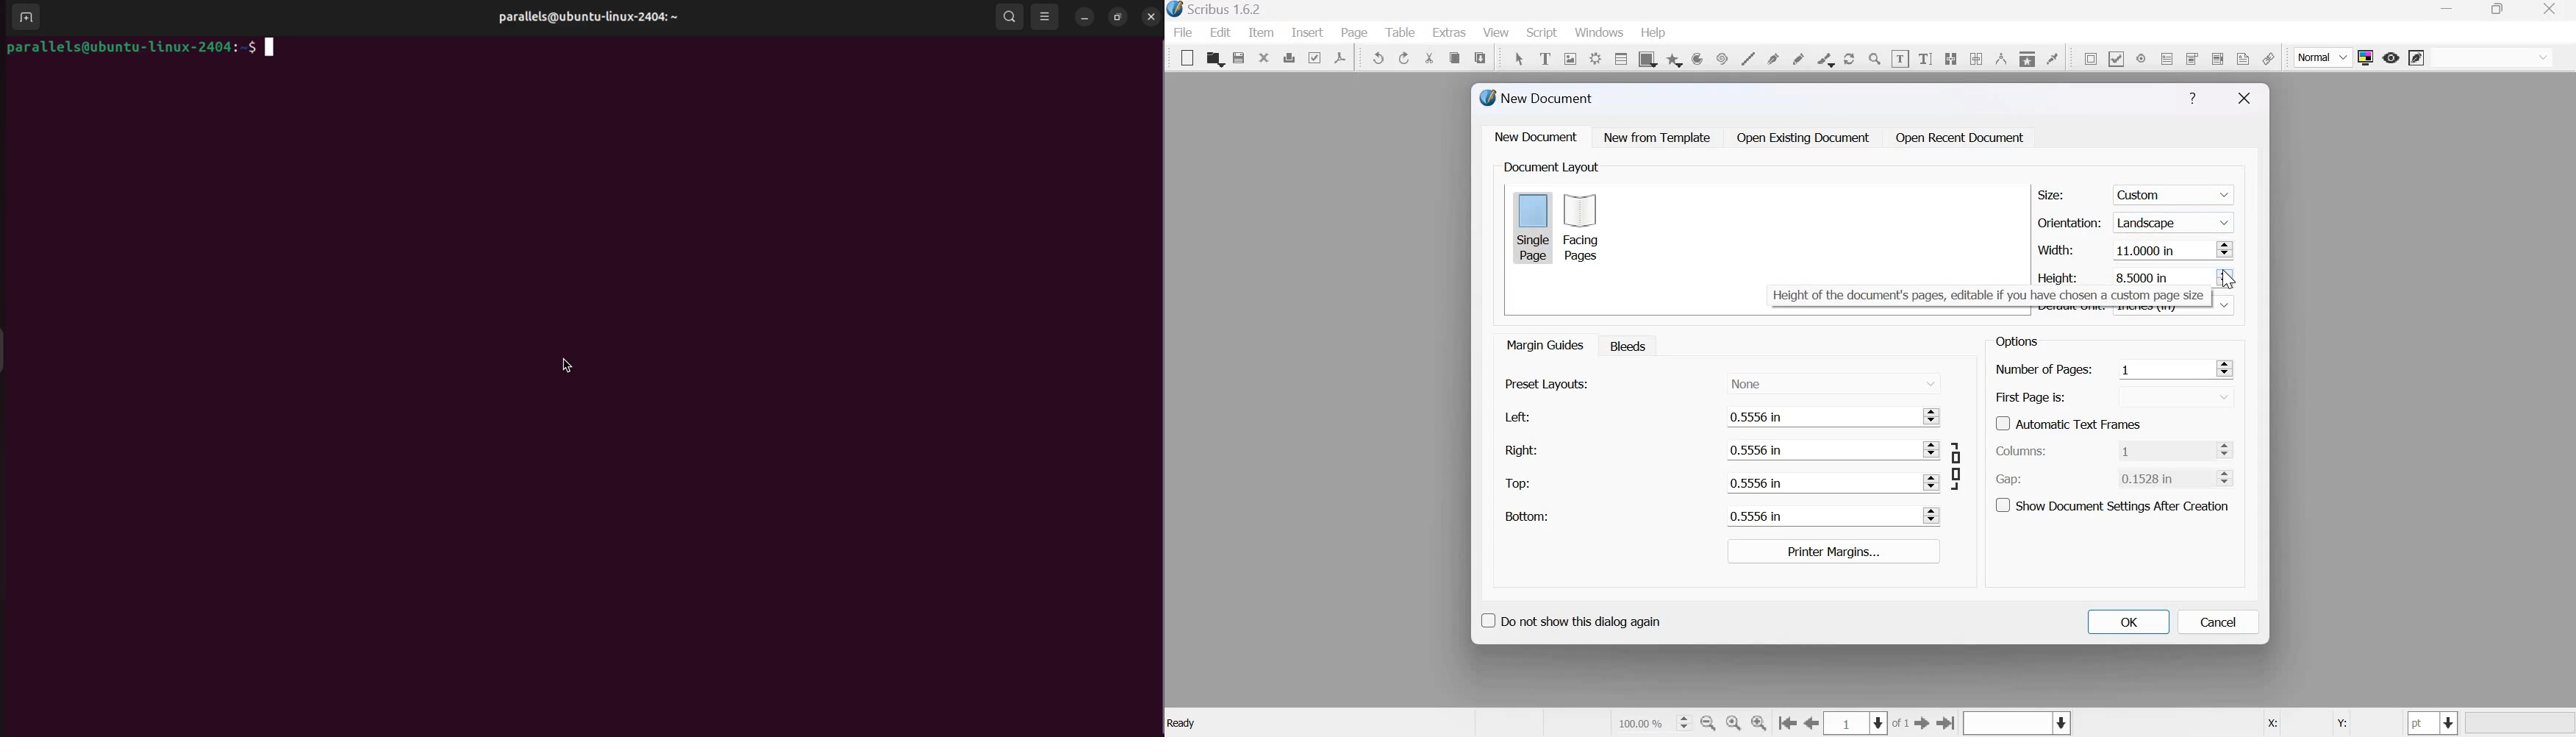  What do you see at coordinates (1536, 136) in the screenshot?
I see `New document` at bounding box center [1536, 136].